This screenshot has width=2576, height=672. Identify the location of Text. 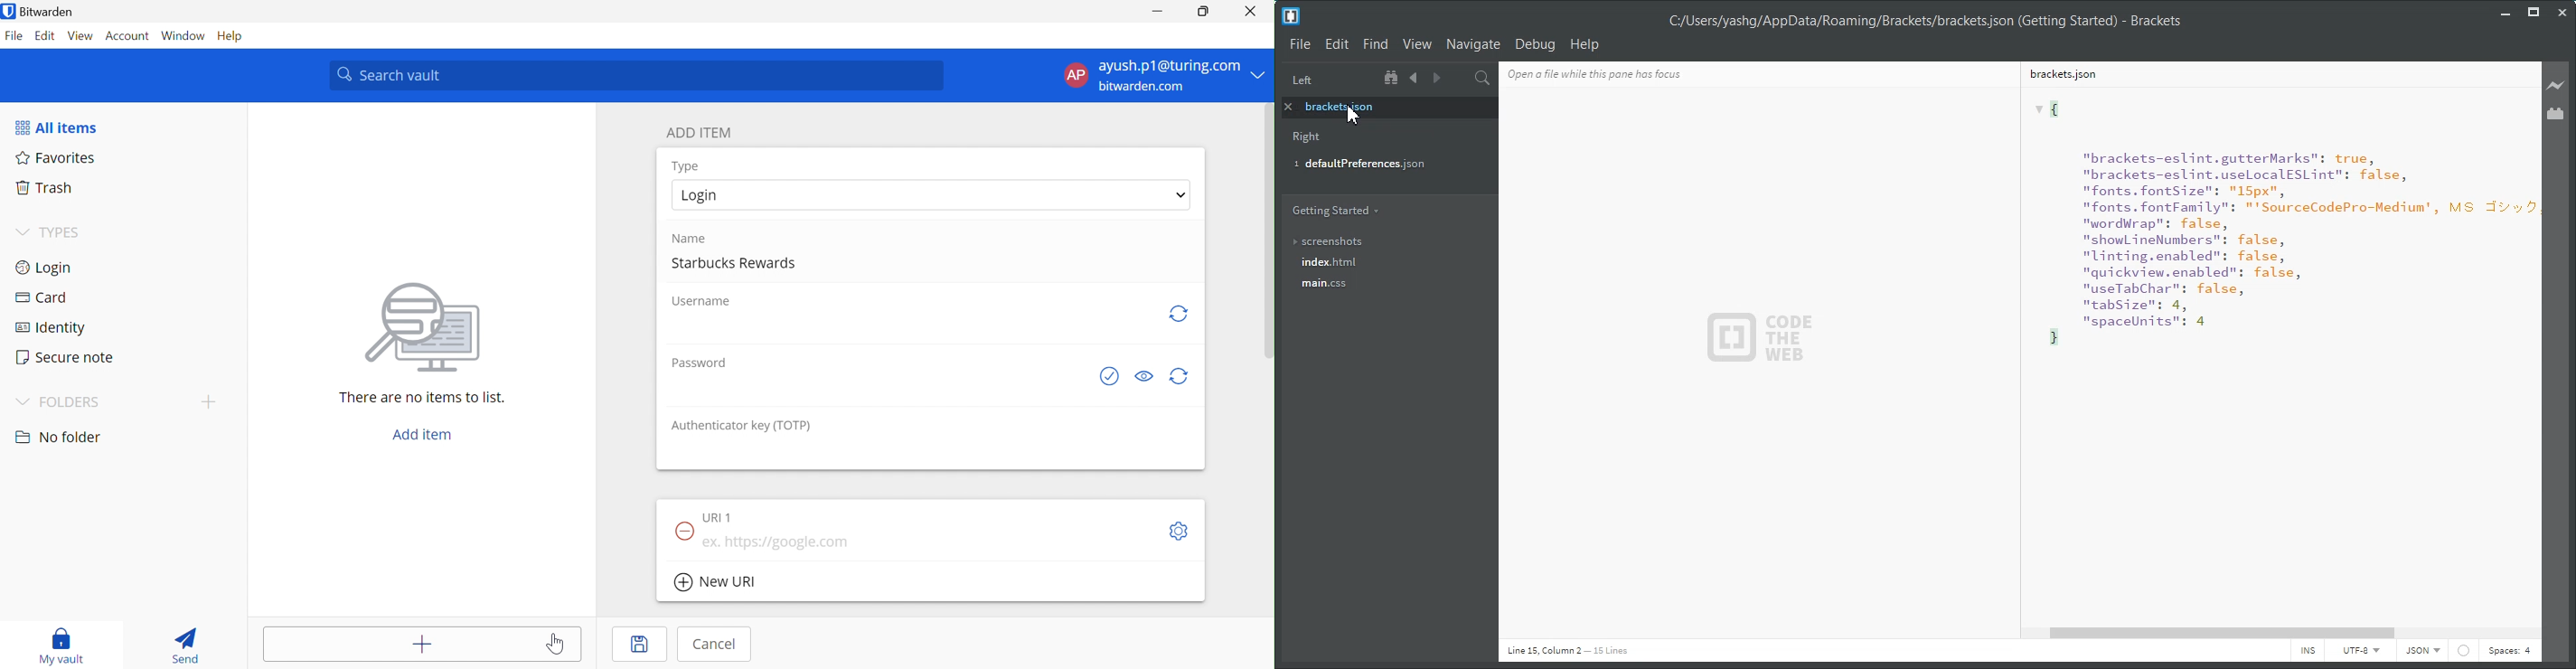
(1624, 72).